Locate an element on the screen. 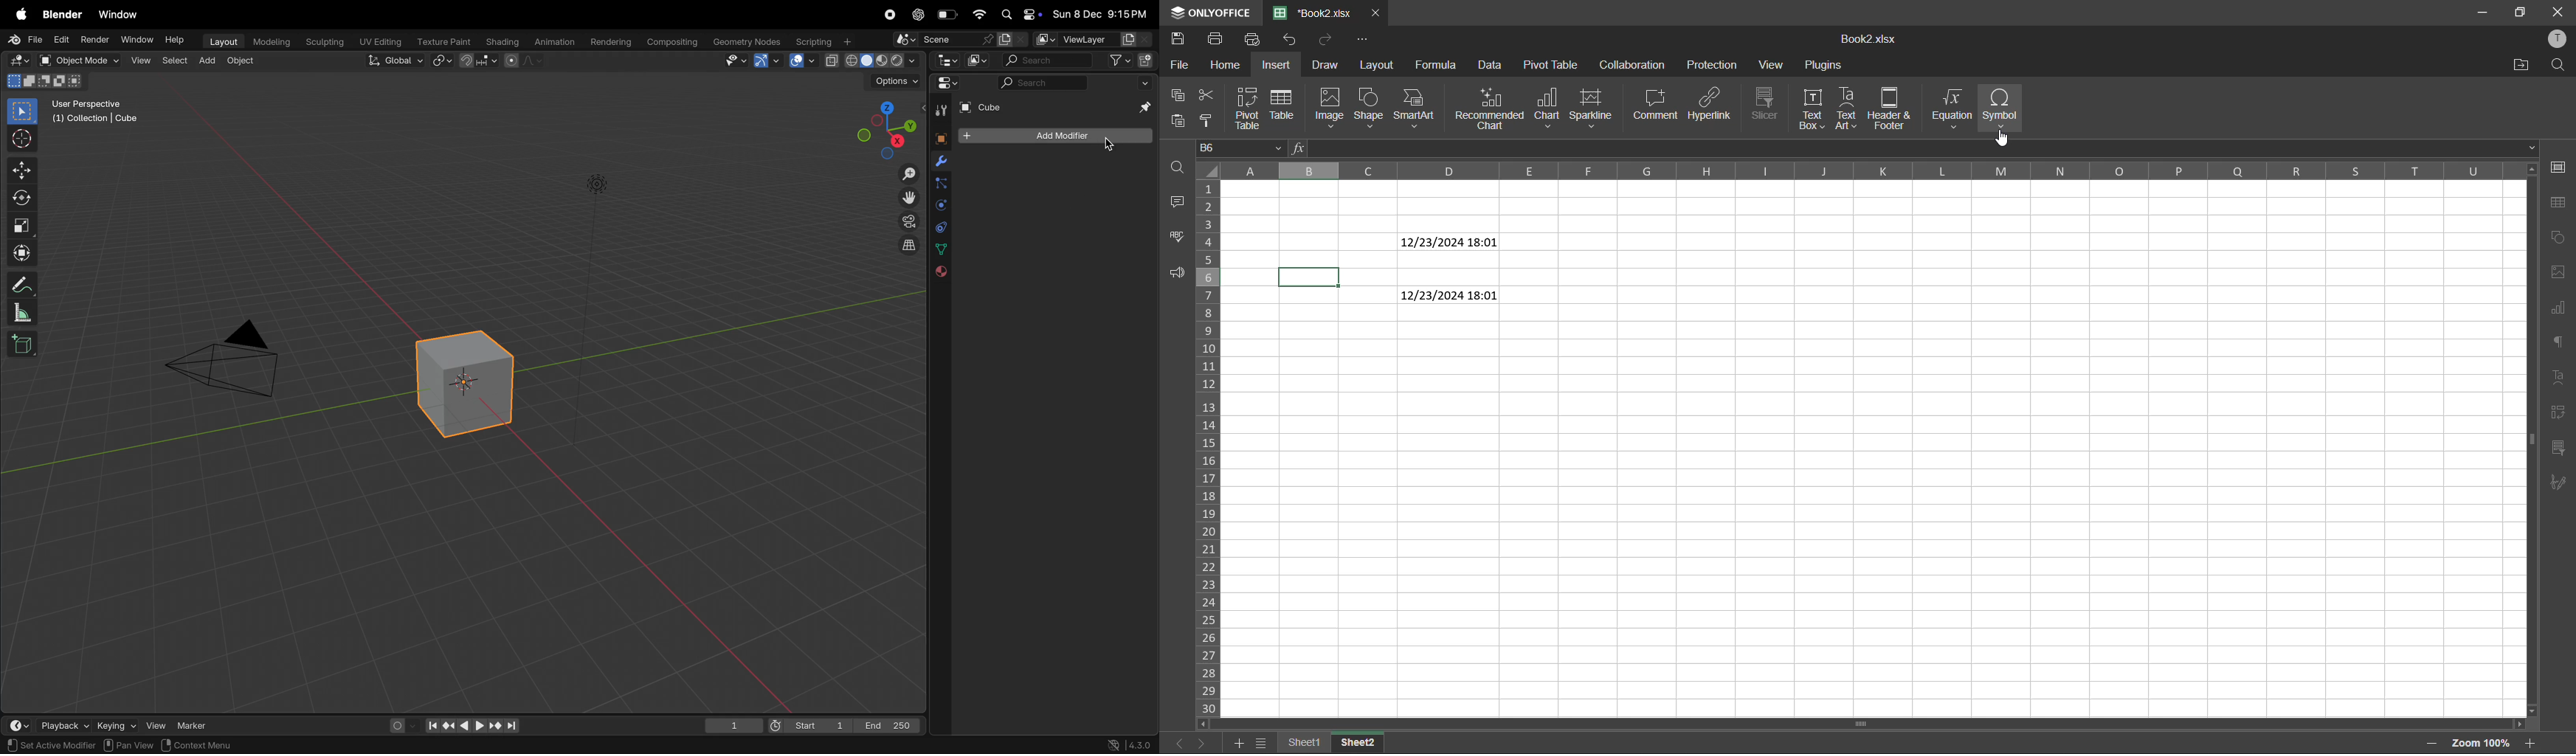 This screenshot has height=756, width=2576. modelling is located at coordinates (272, 41).